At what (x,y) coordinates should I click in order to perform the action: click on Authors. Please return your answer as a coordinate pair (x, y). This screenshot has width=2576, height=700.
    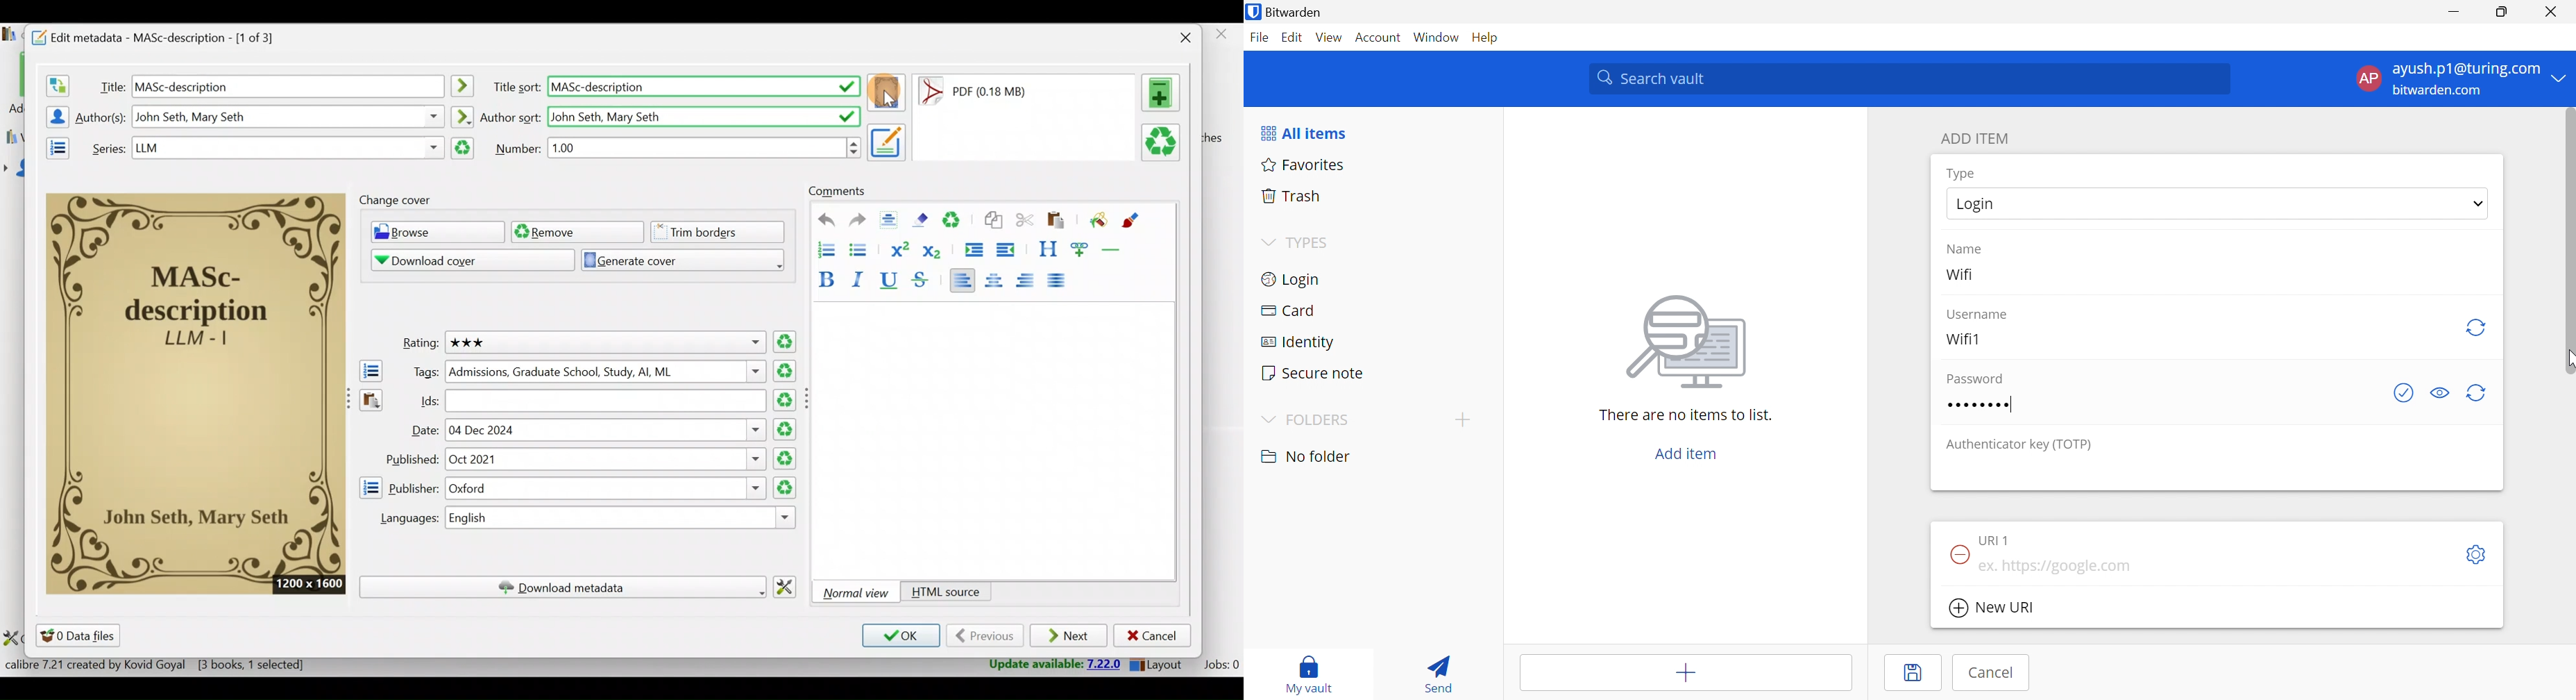
    Looking at the image, I should click on (102, 118).